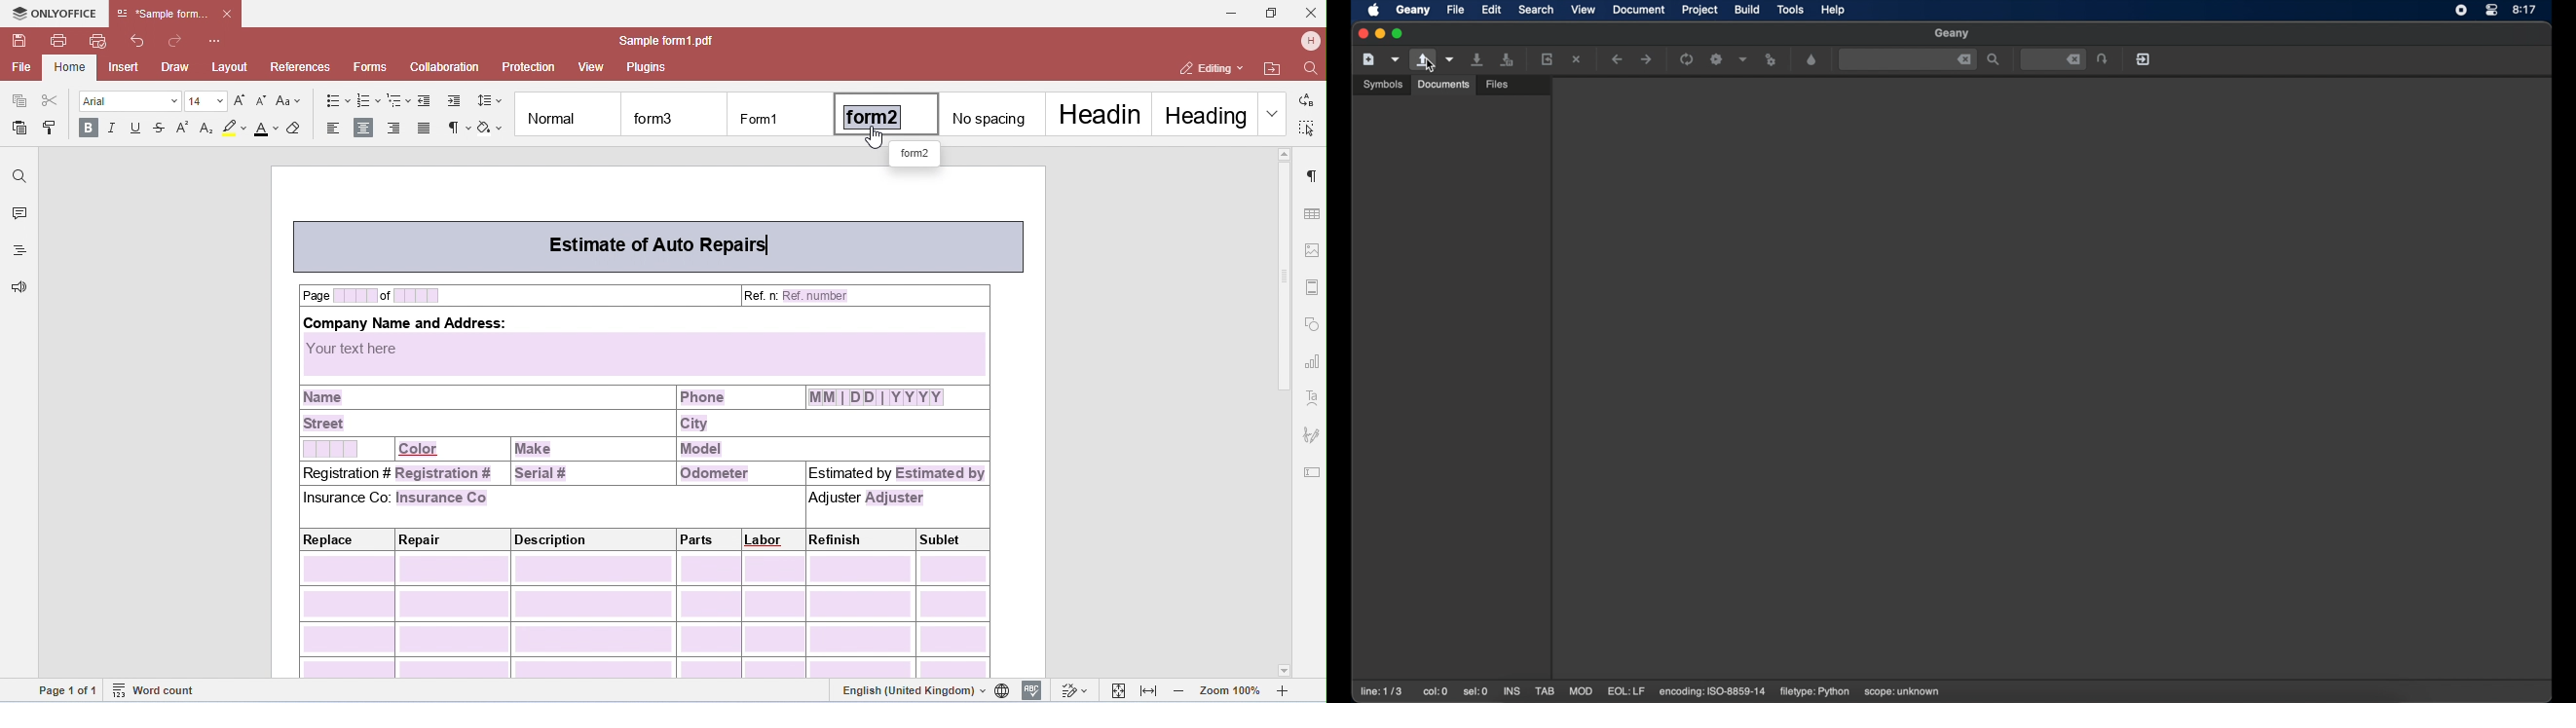  What do you see at coordinates (1536, 9) in the screenshot?
I see `search` at bounding box center [1536, 9].